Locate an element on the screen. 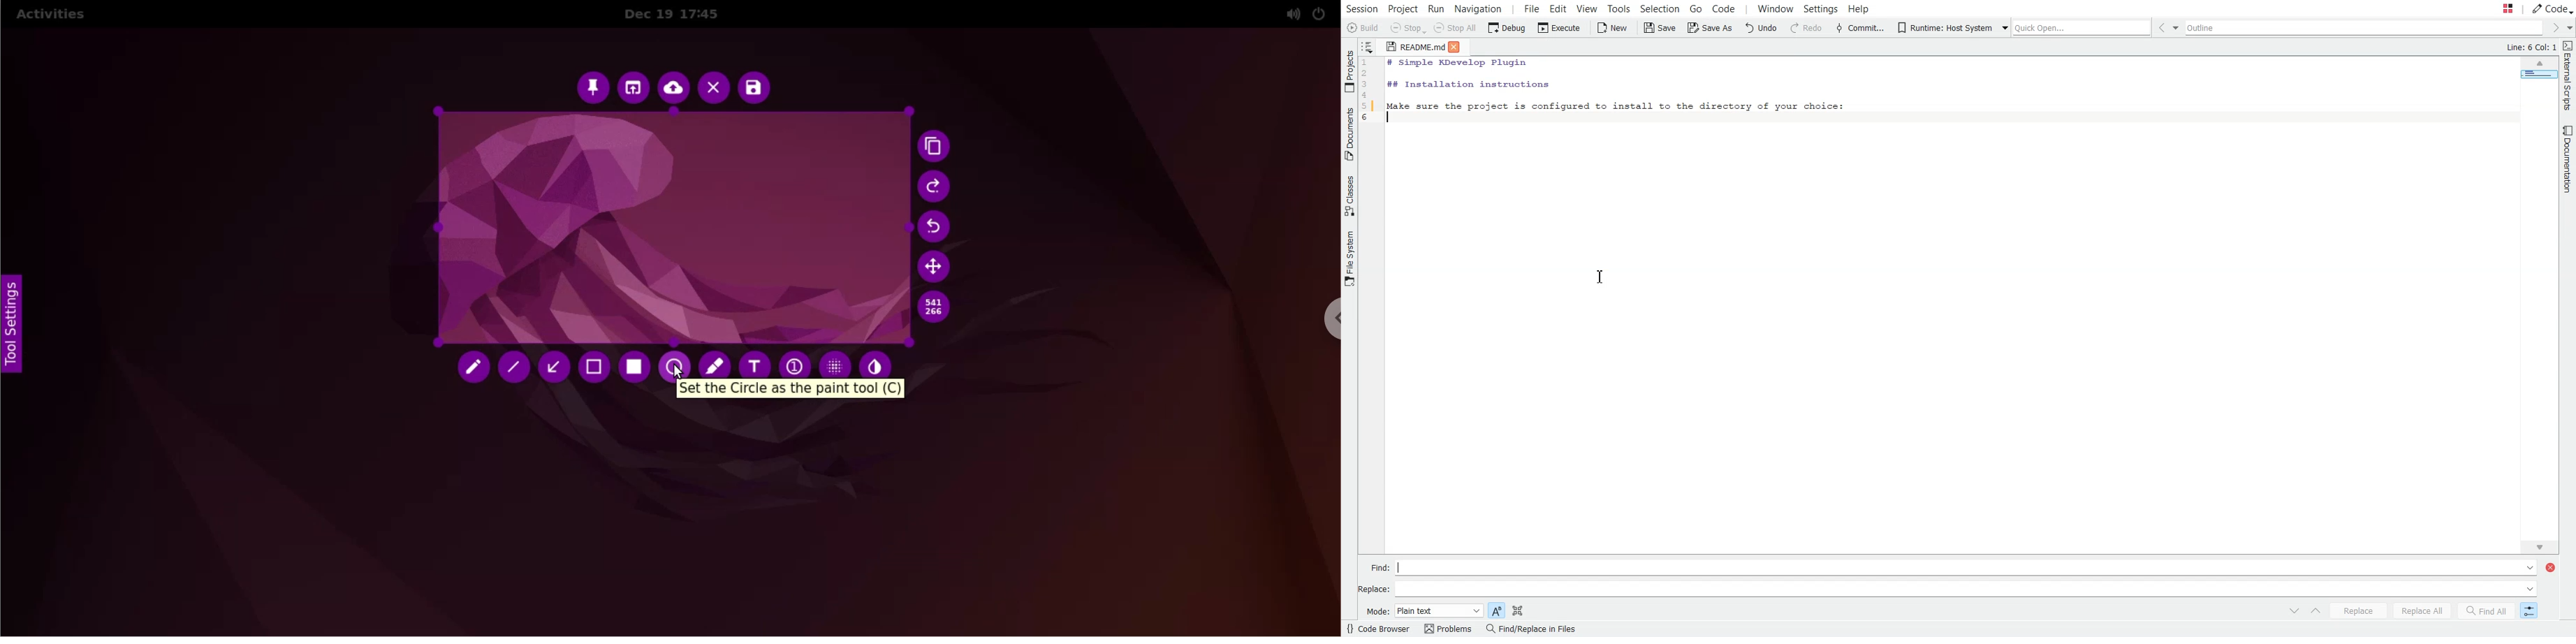 The width and height of the screenshot is (2576, 644). Execute is located at coordinates (1557, 28).